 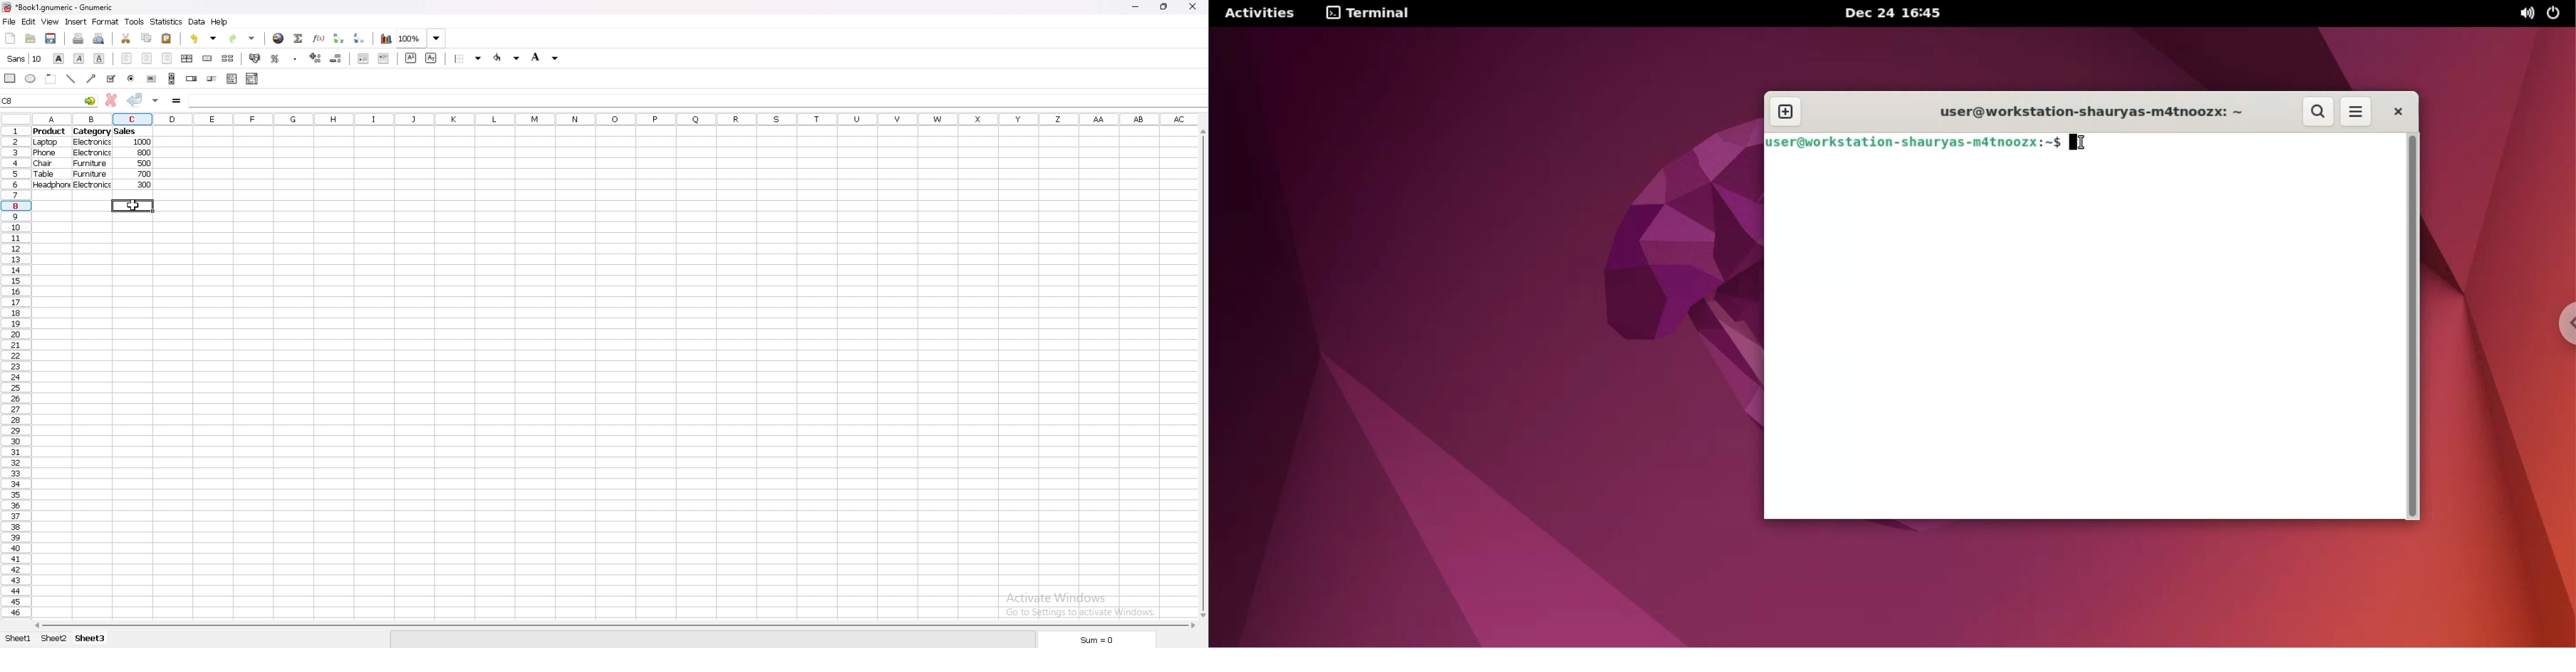 I want to click on subscript, so click(x=431, y=59).